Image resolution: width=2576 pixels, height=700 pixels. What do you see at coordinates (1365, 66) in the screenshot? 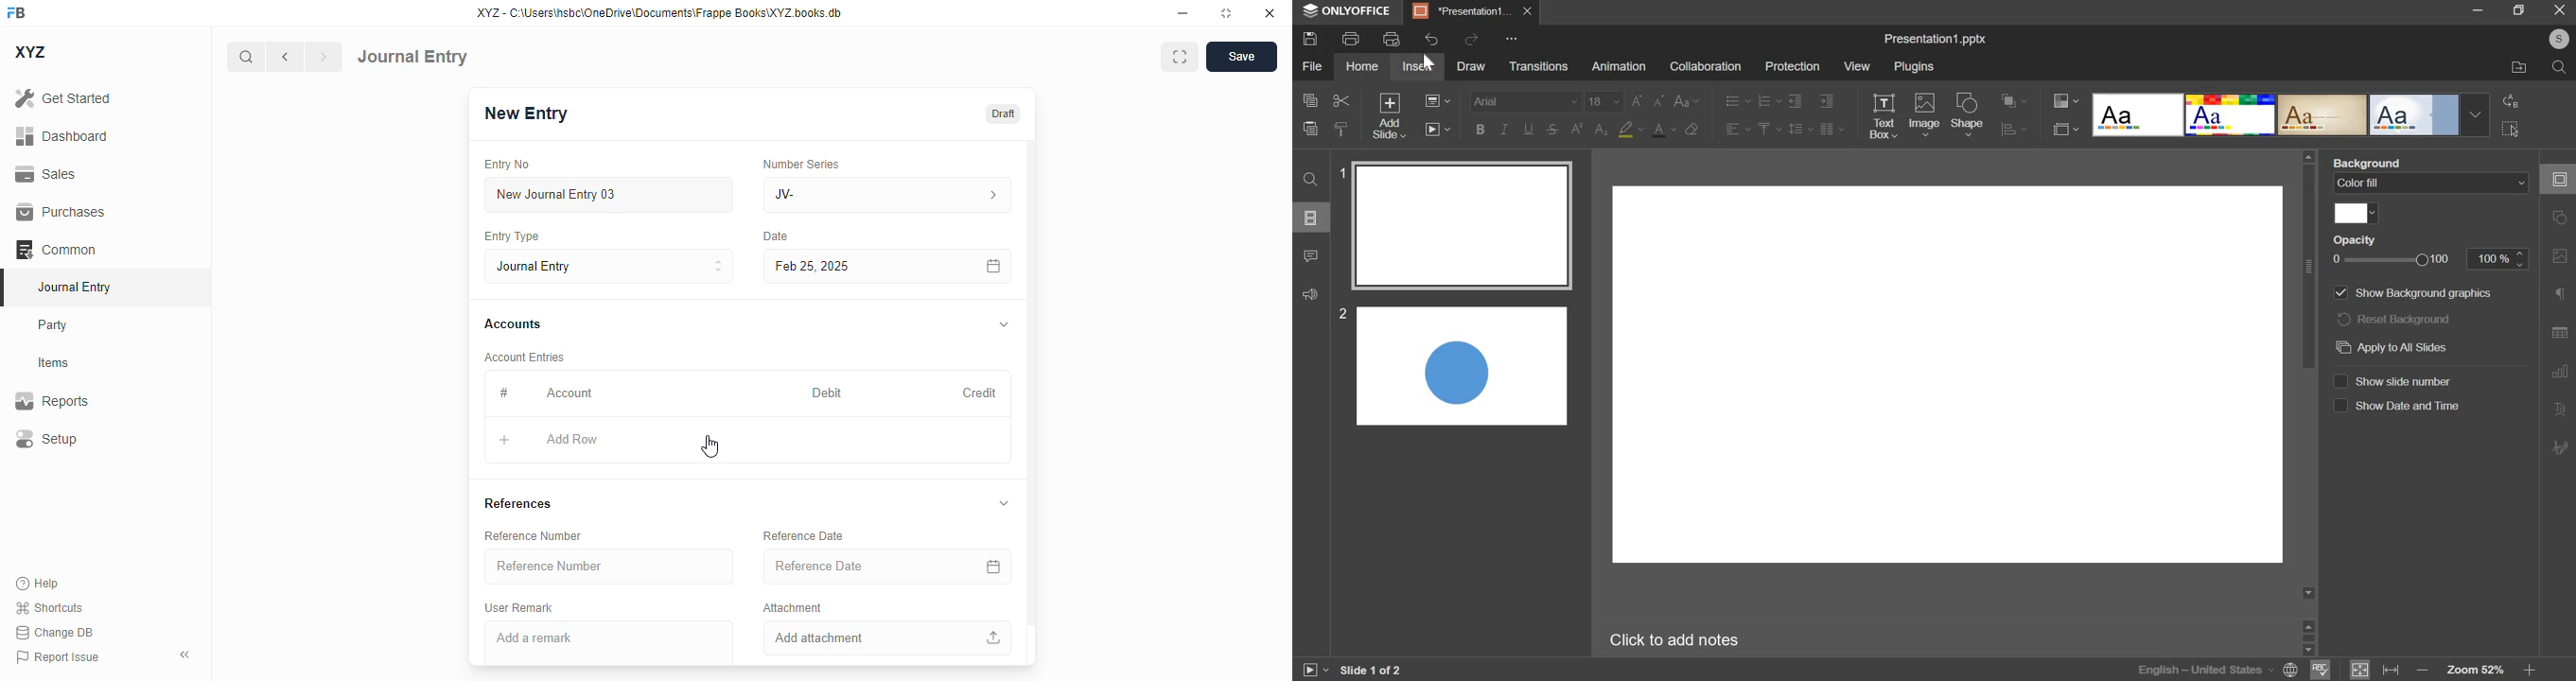
I see `home` at bounding box center [1365, 66].